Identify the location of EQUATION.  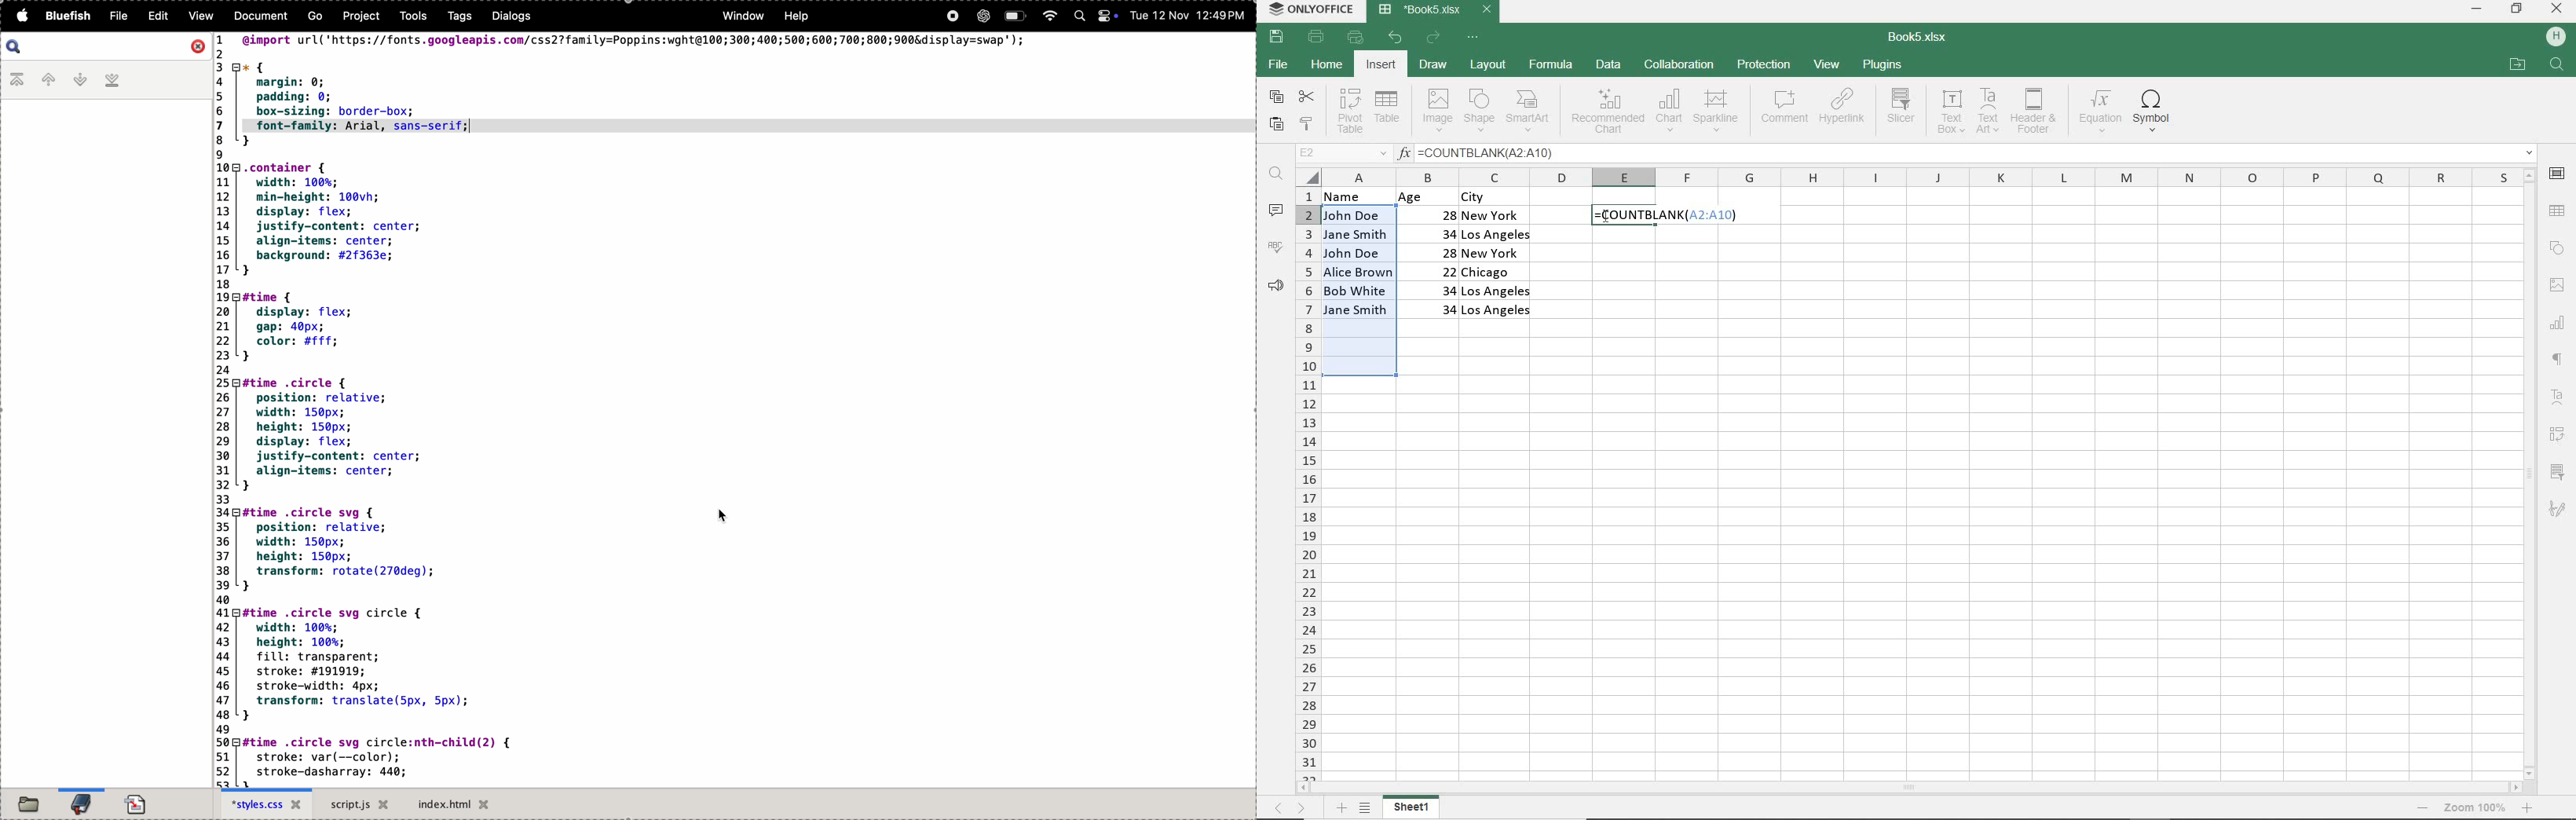
(2099, 111).